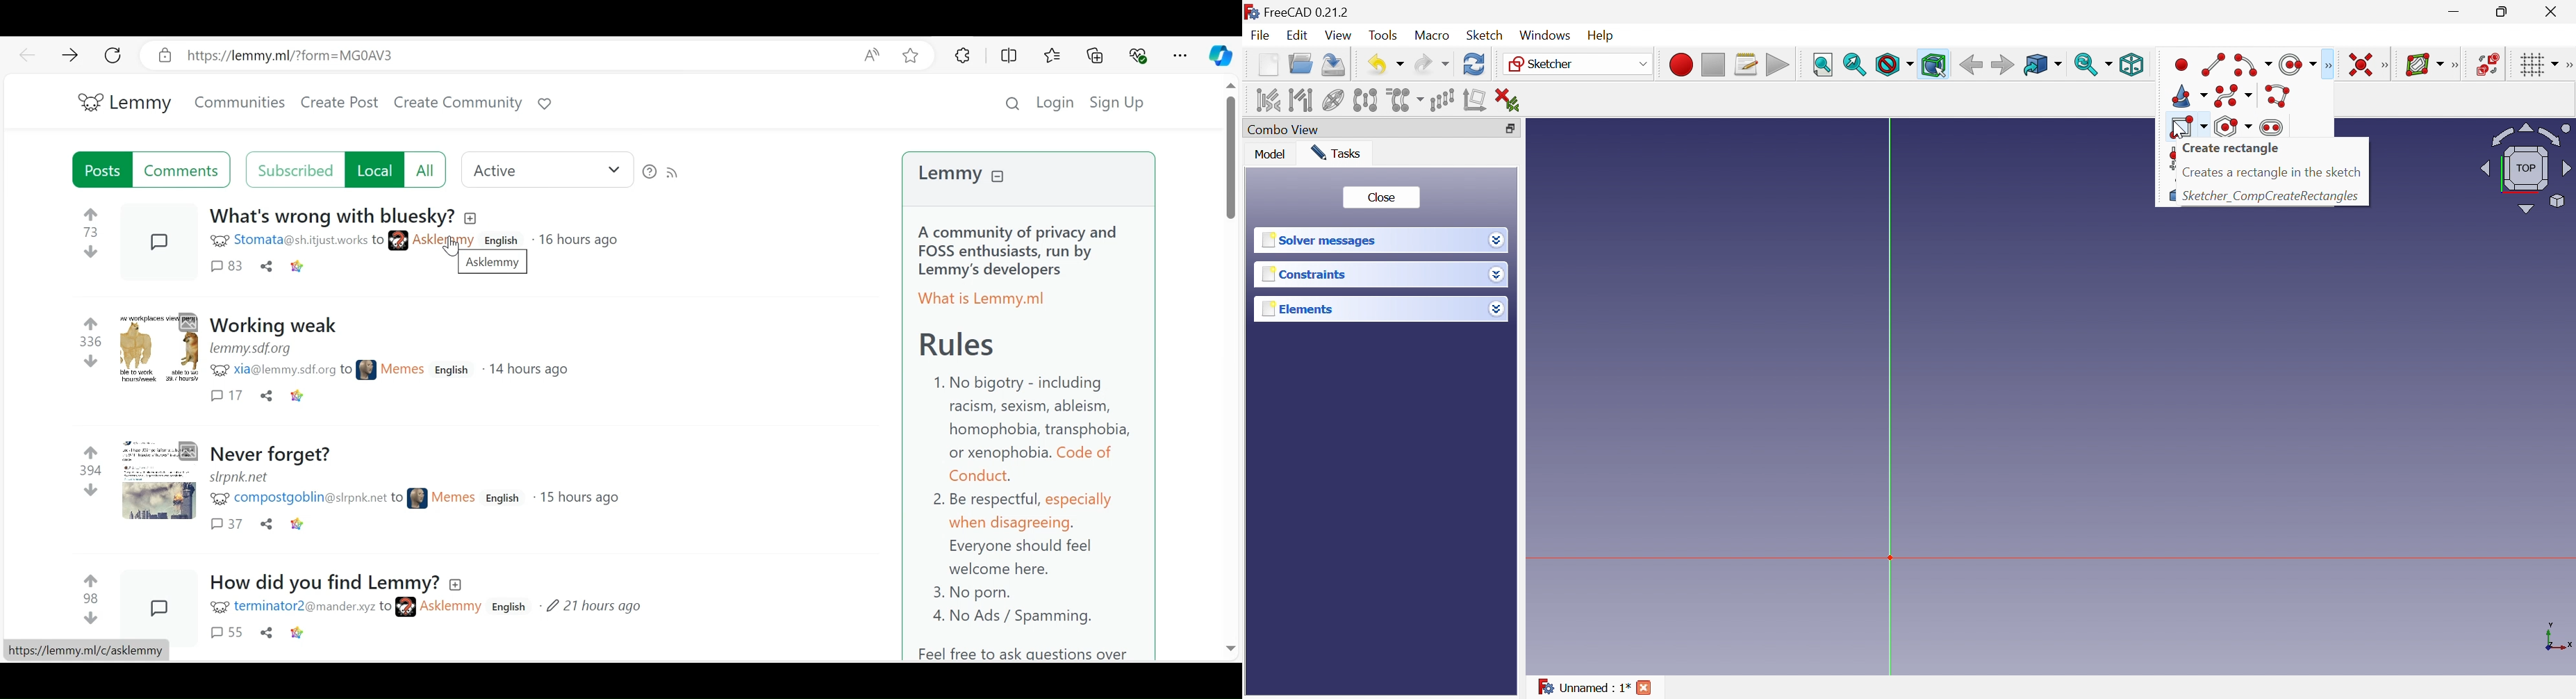 The width and height of the screenshot is (2576, 700). What do you see at coordinates (1430, 35) in the screenshot?
I see `Macro` at bounding box center [1430, 35].